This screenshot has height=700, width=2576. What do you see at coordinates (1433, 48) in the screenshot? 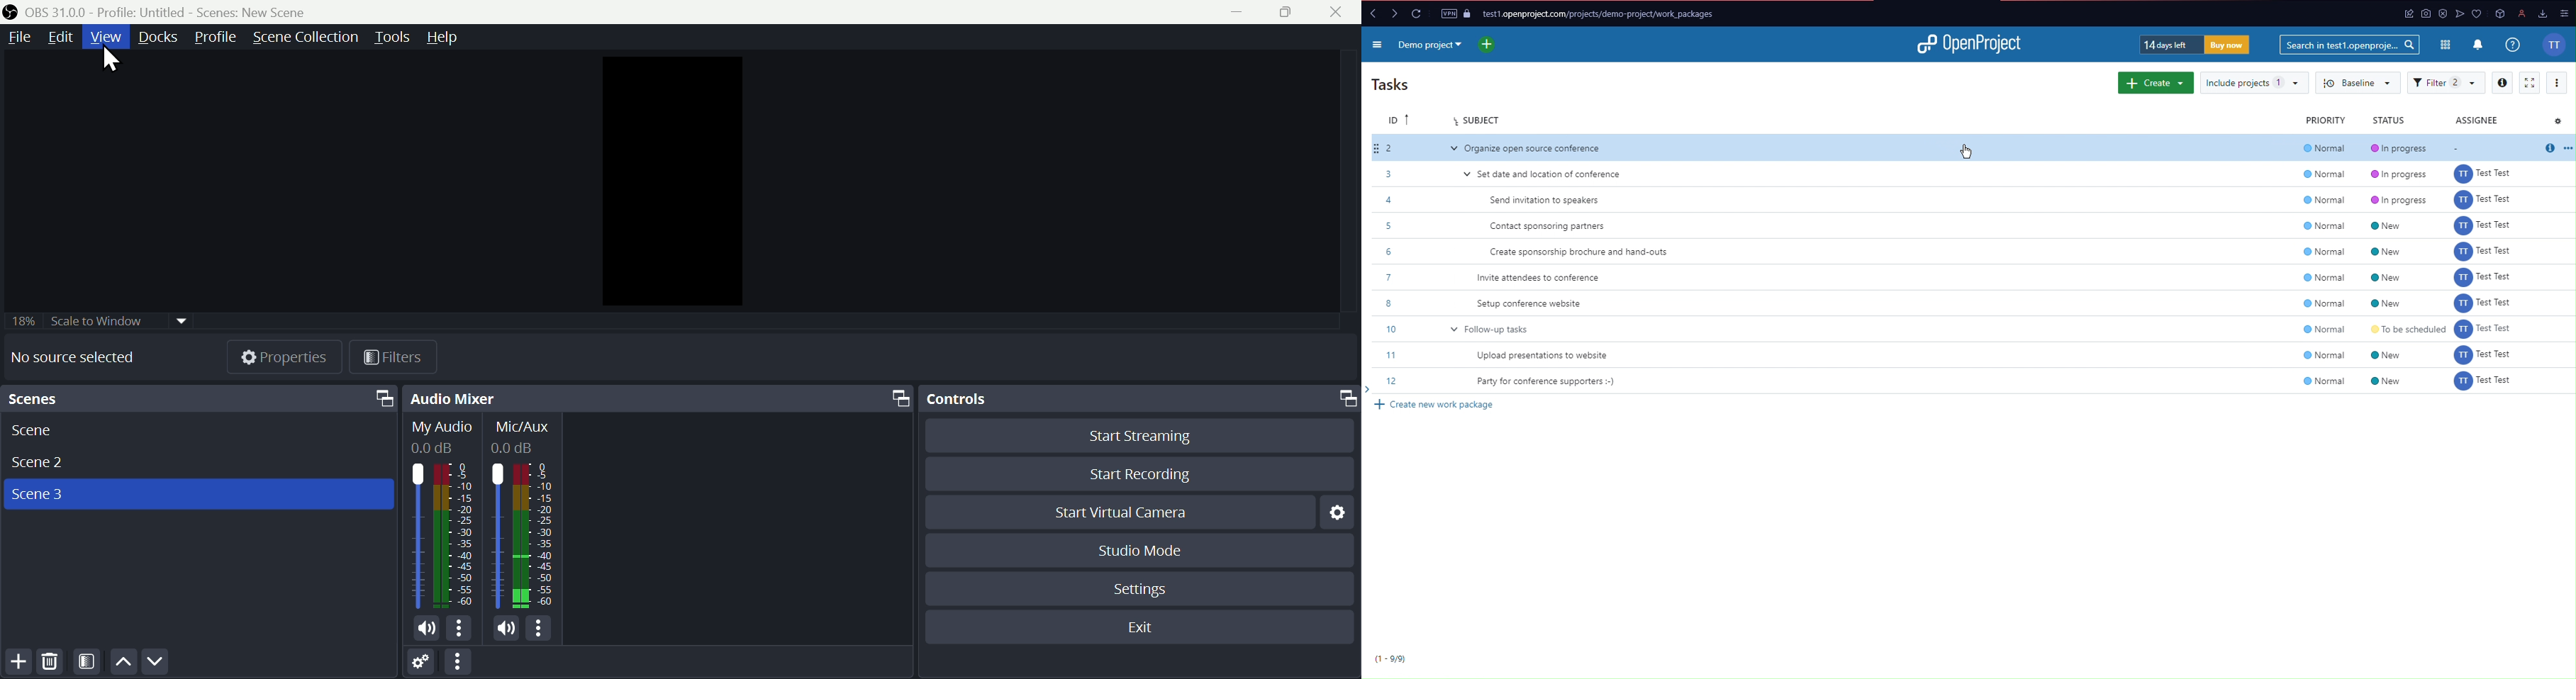
I see `Demo Project` at bounding box center [1433, 48].